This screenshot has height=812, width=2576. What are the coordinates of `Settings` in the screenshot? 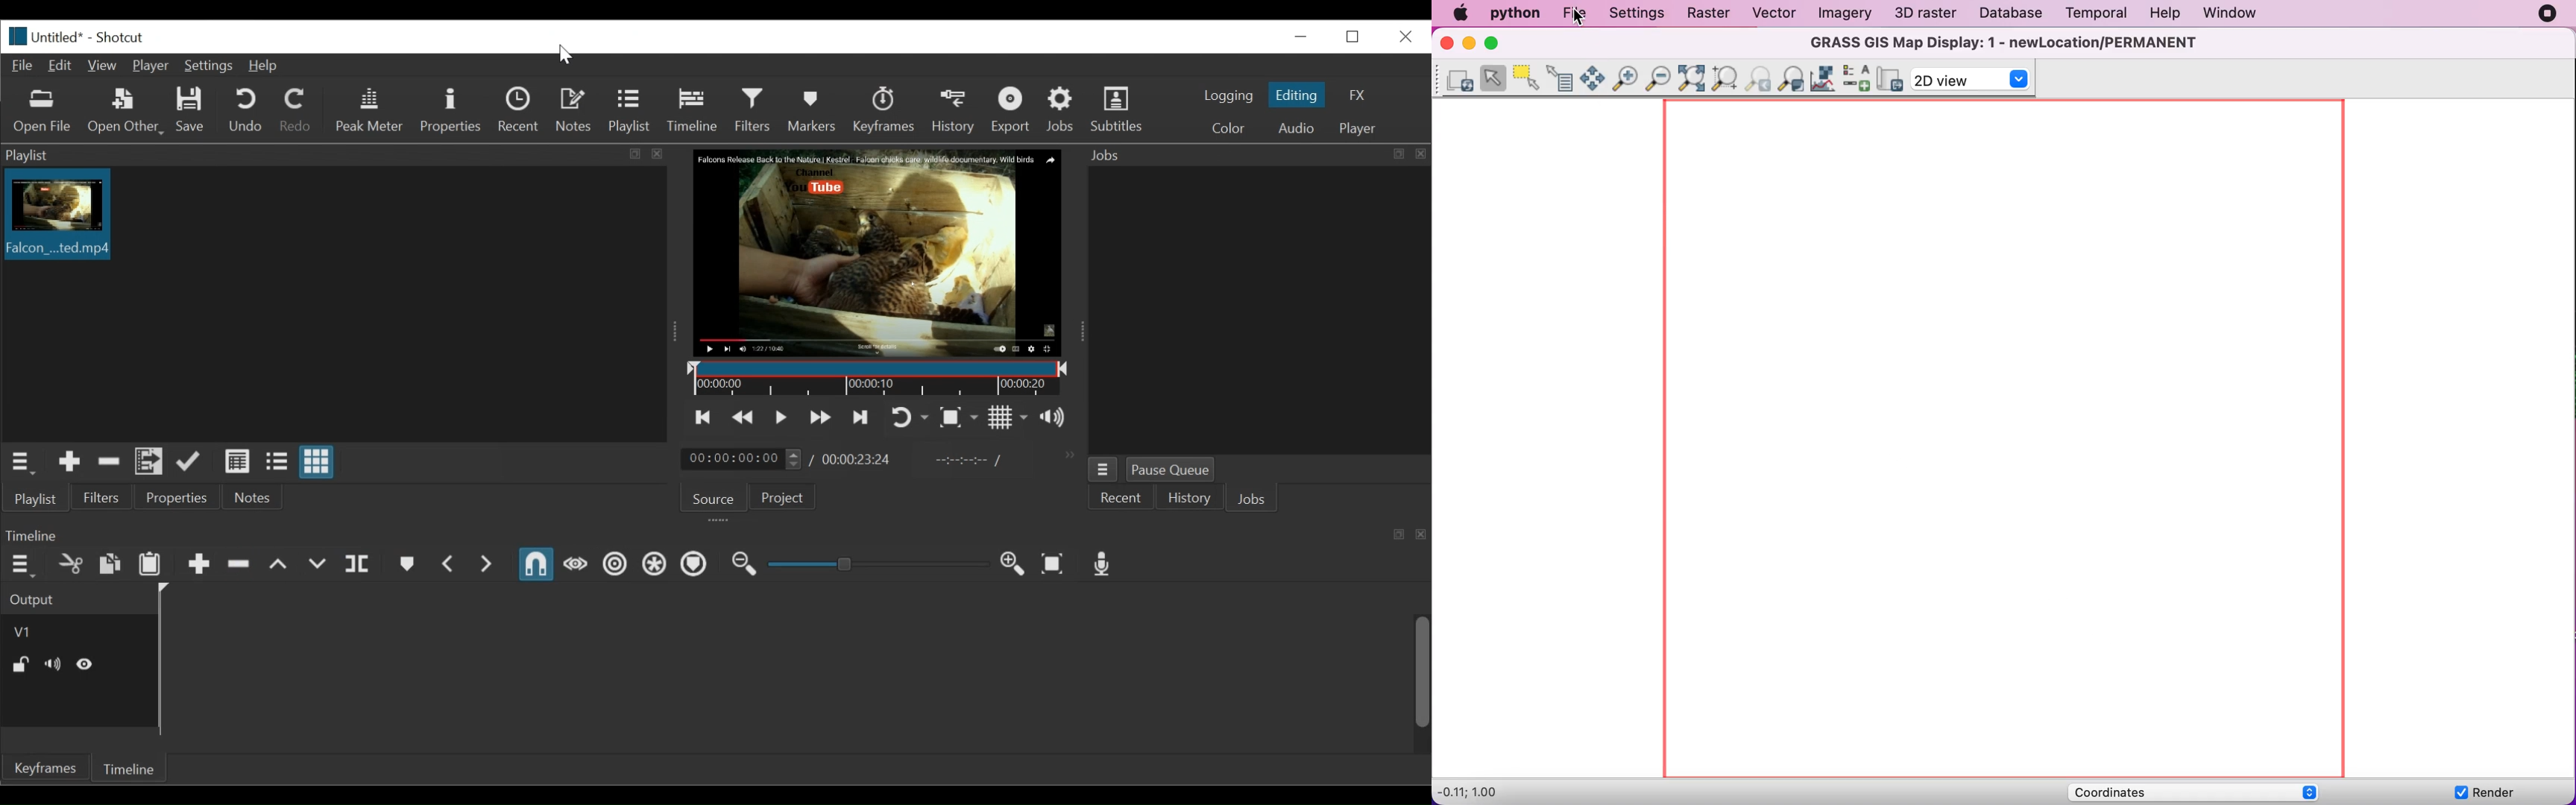 It's located at (207, 66).